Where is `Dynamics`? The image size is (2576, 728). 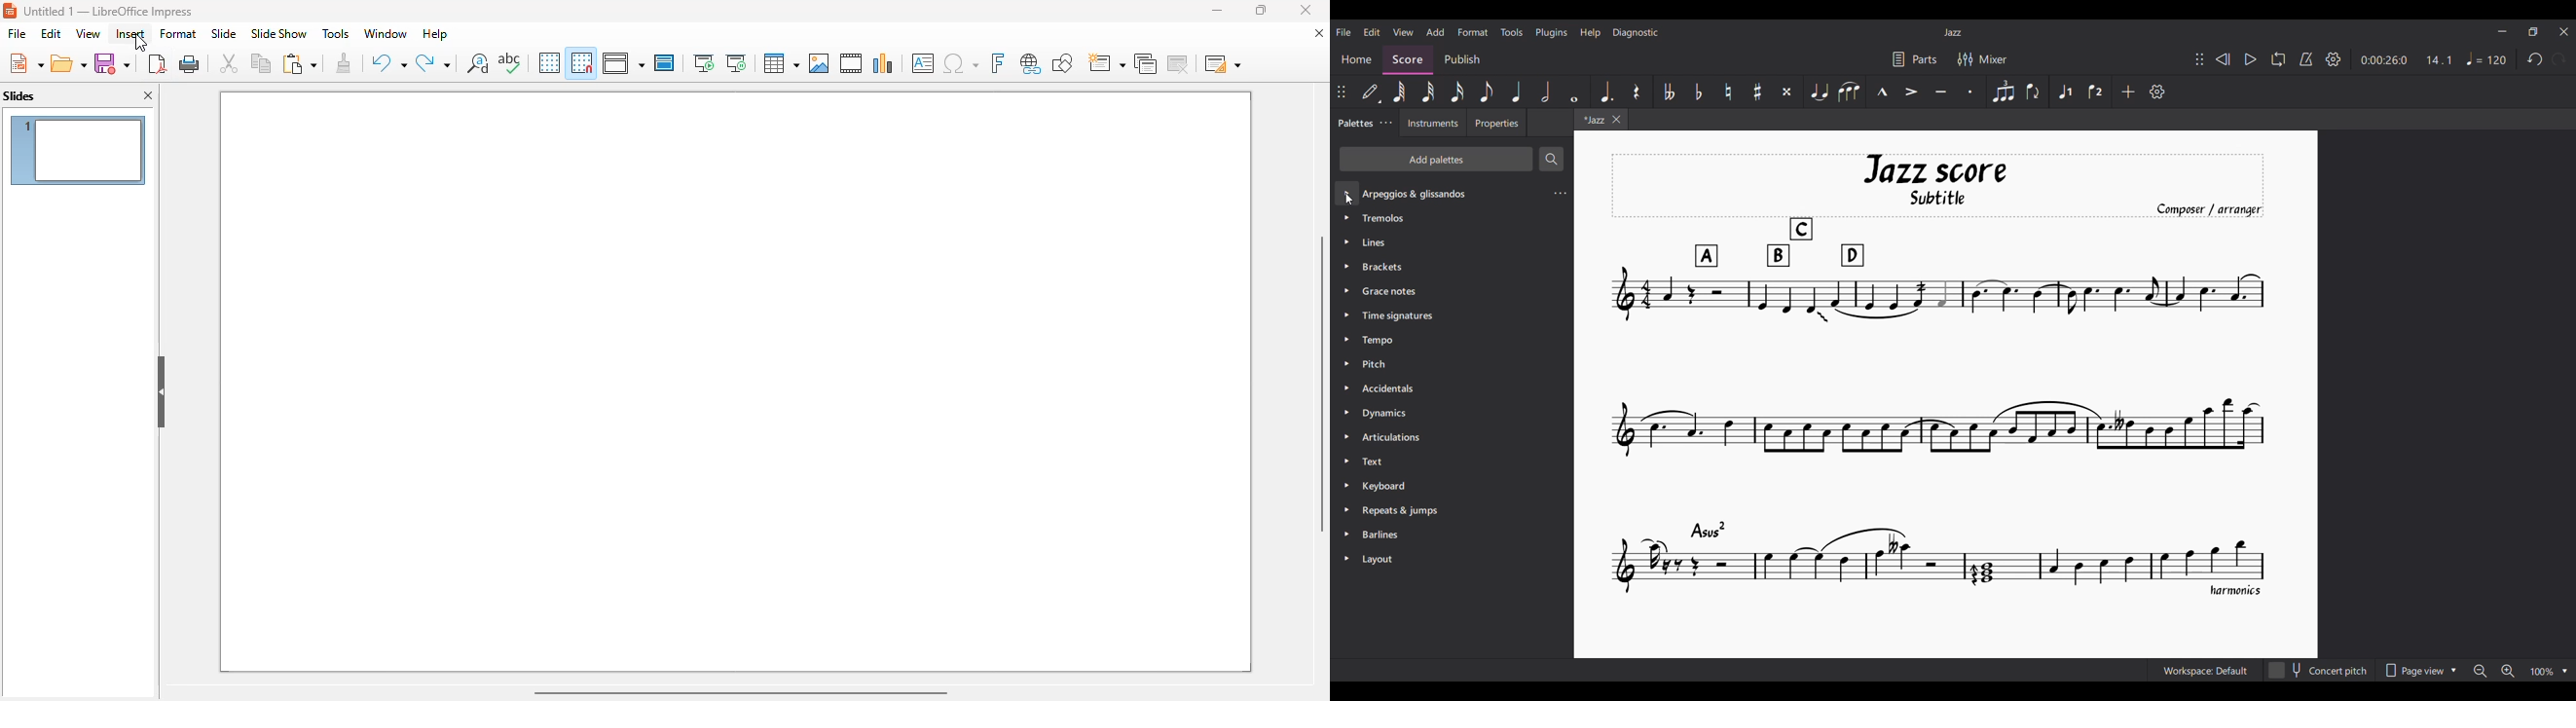
Dynamics is located at coordinates (1387, 415).